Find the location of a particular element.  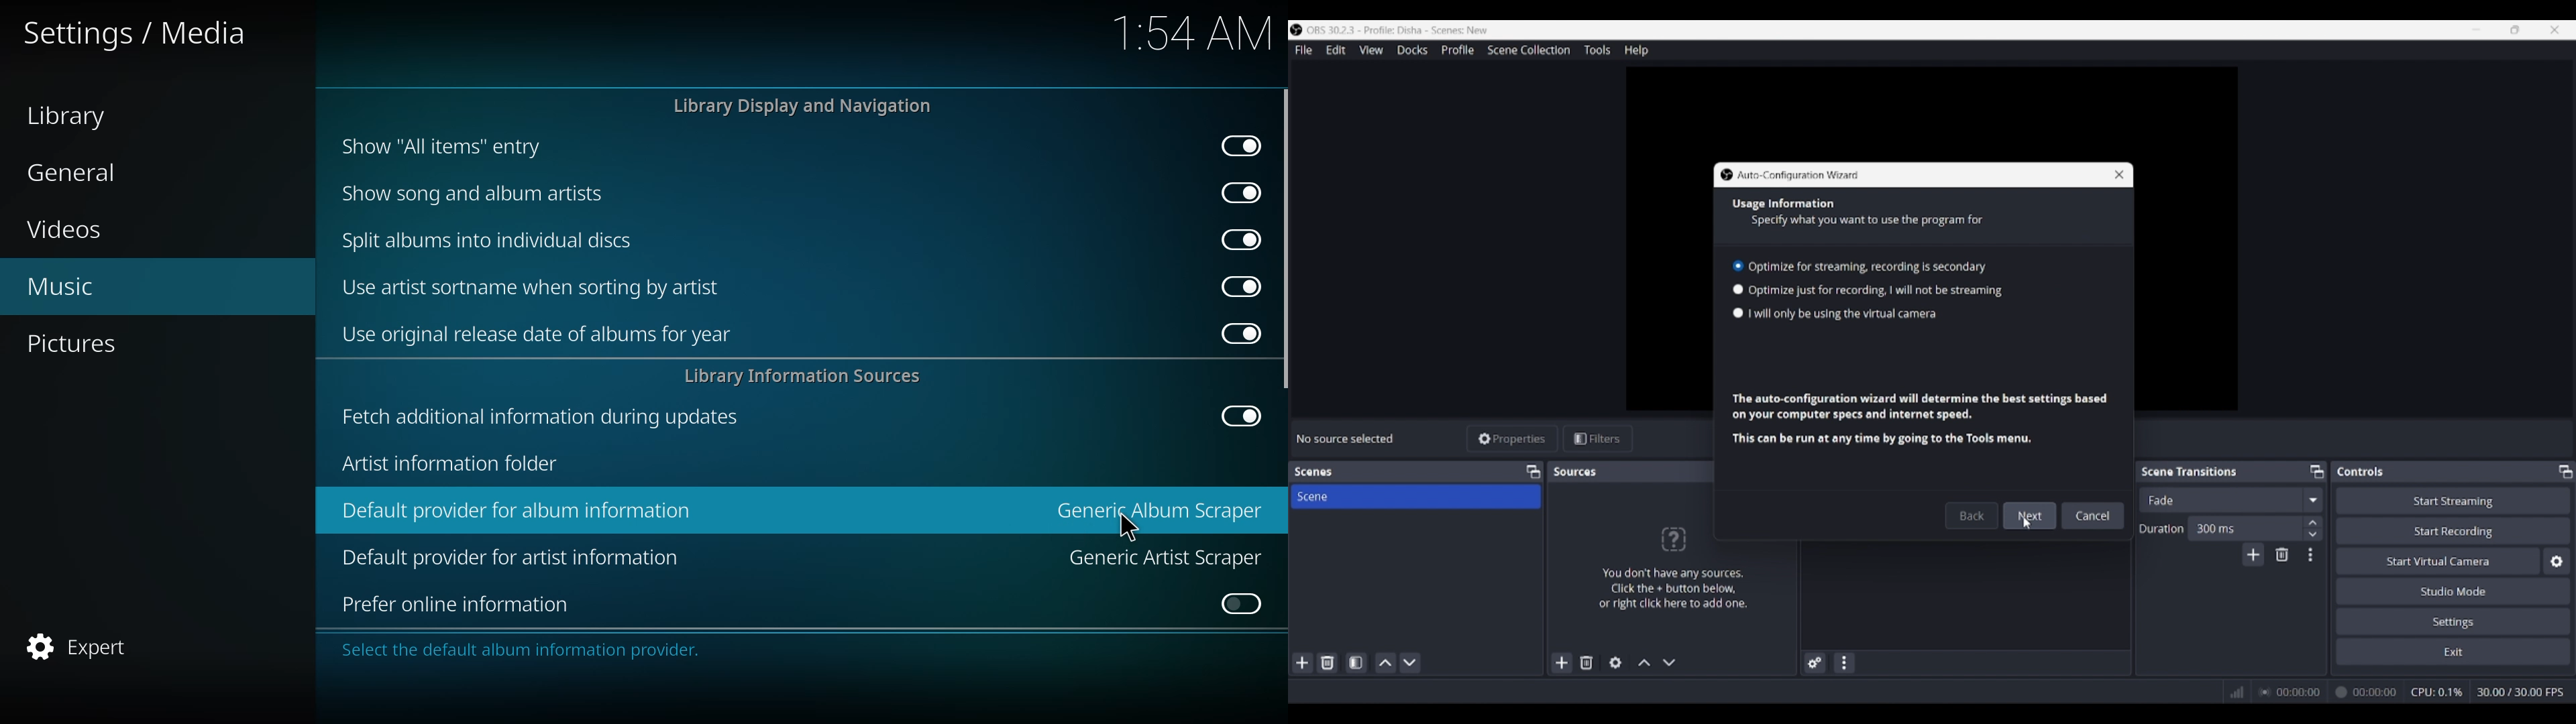

Scene title is located at coordinates (1415, 496).